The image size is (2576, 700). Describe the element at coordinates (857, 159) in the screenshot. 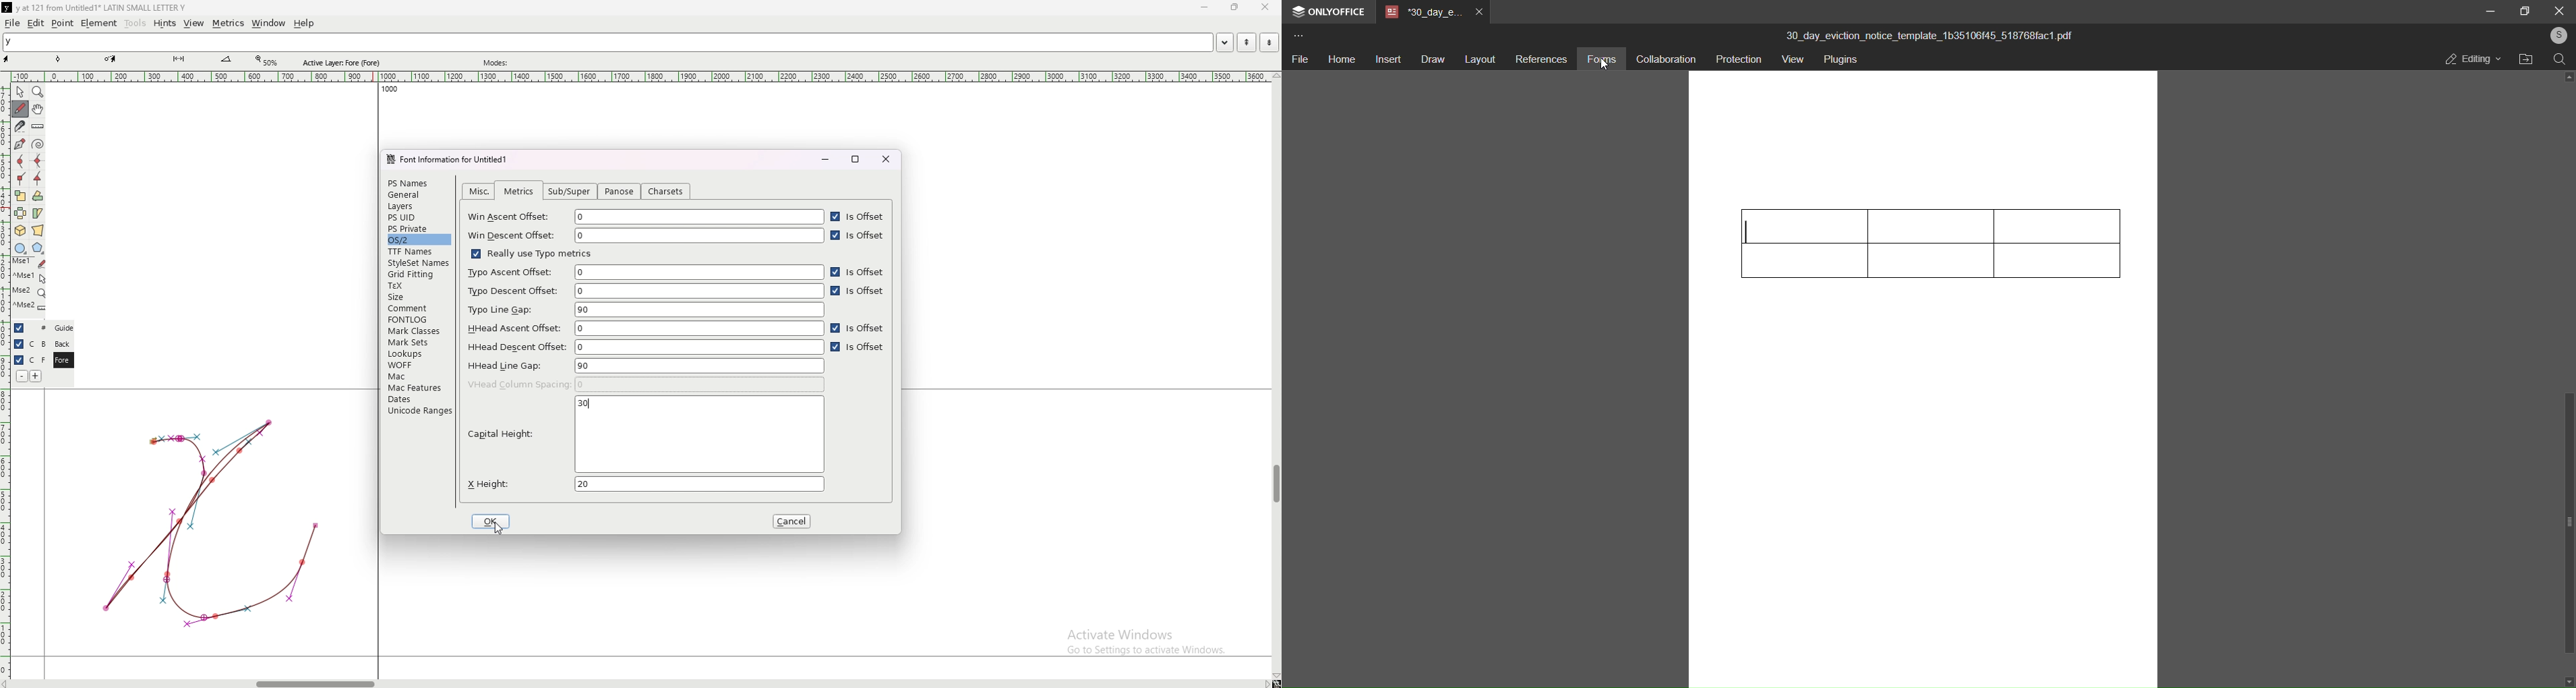

I see `maximize` at that location.